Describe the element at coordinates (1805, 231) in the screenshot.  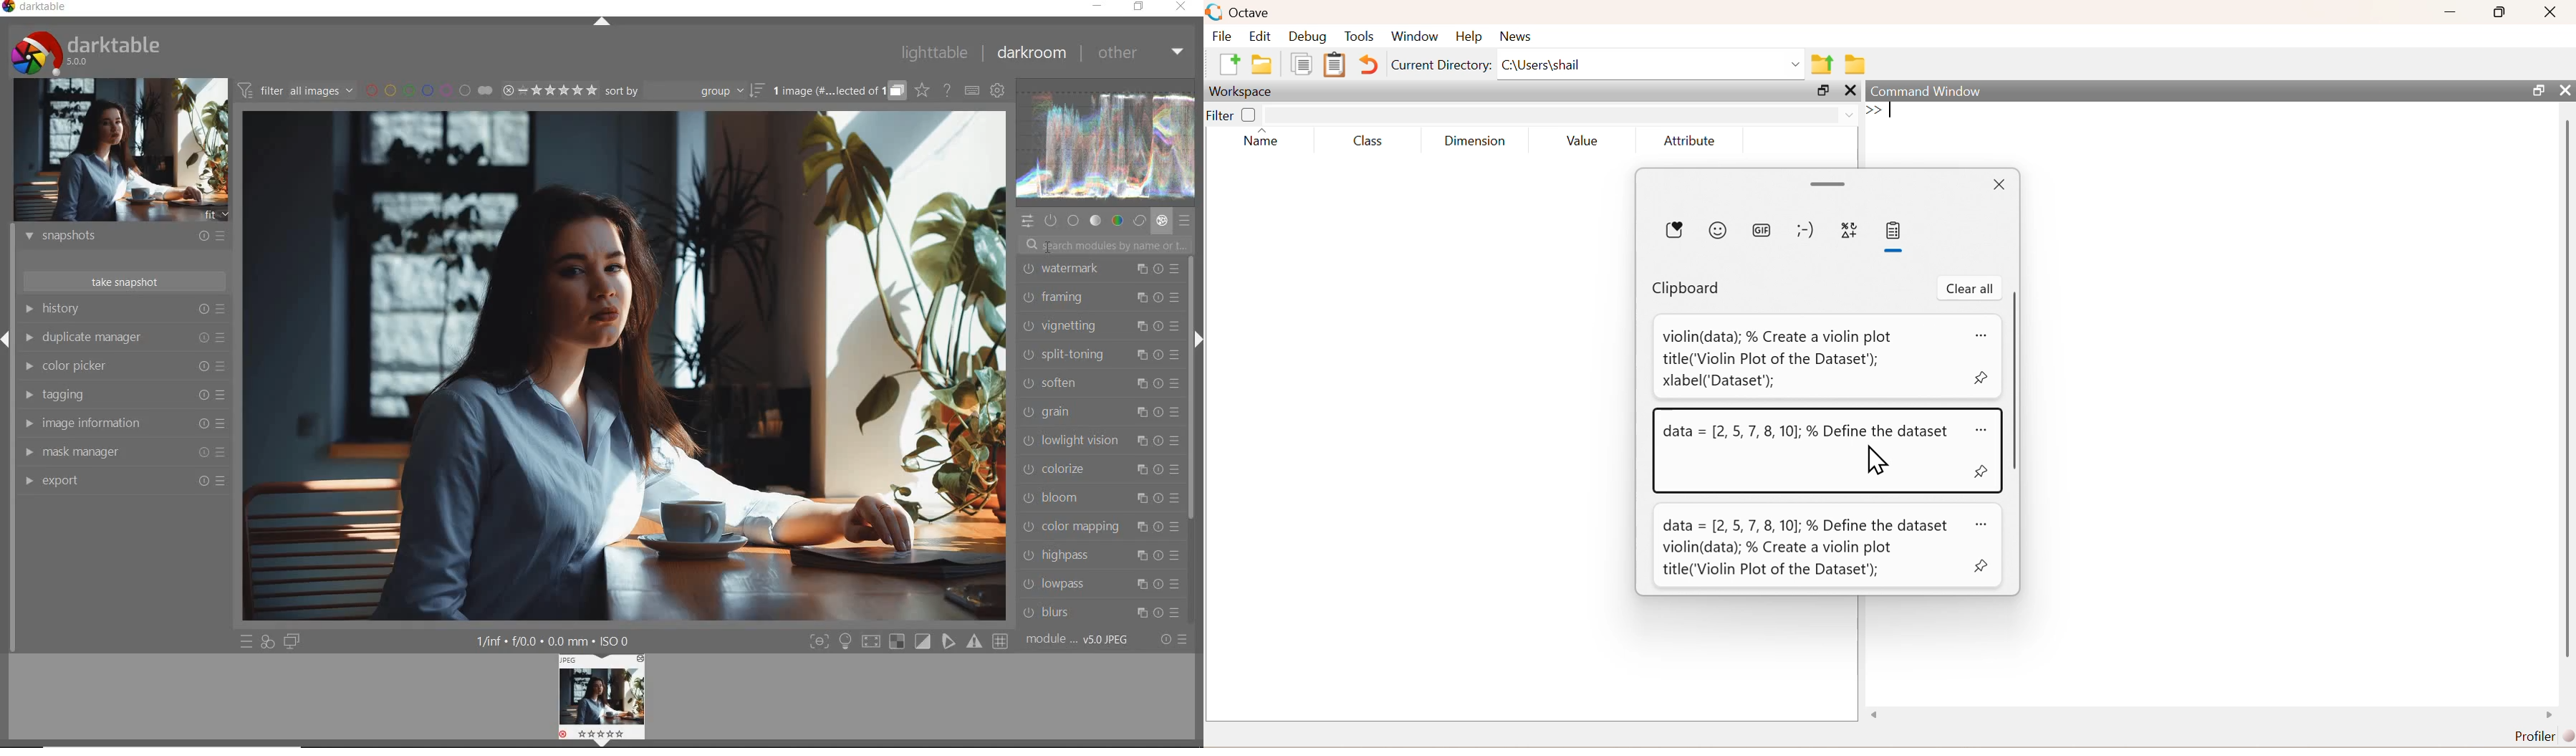
I see `Emotes` at that location.